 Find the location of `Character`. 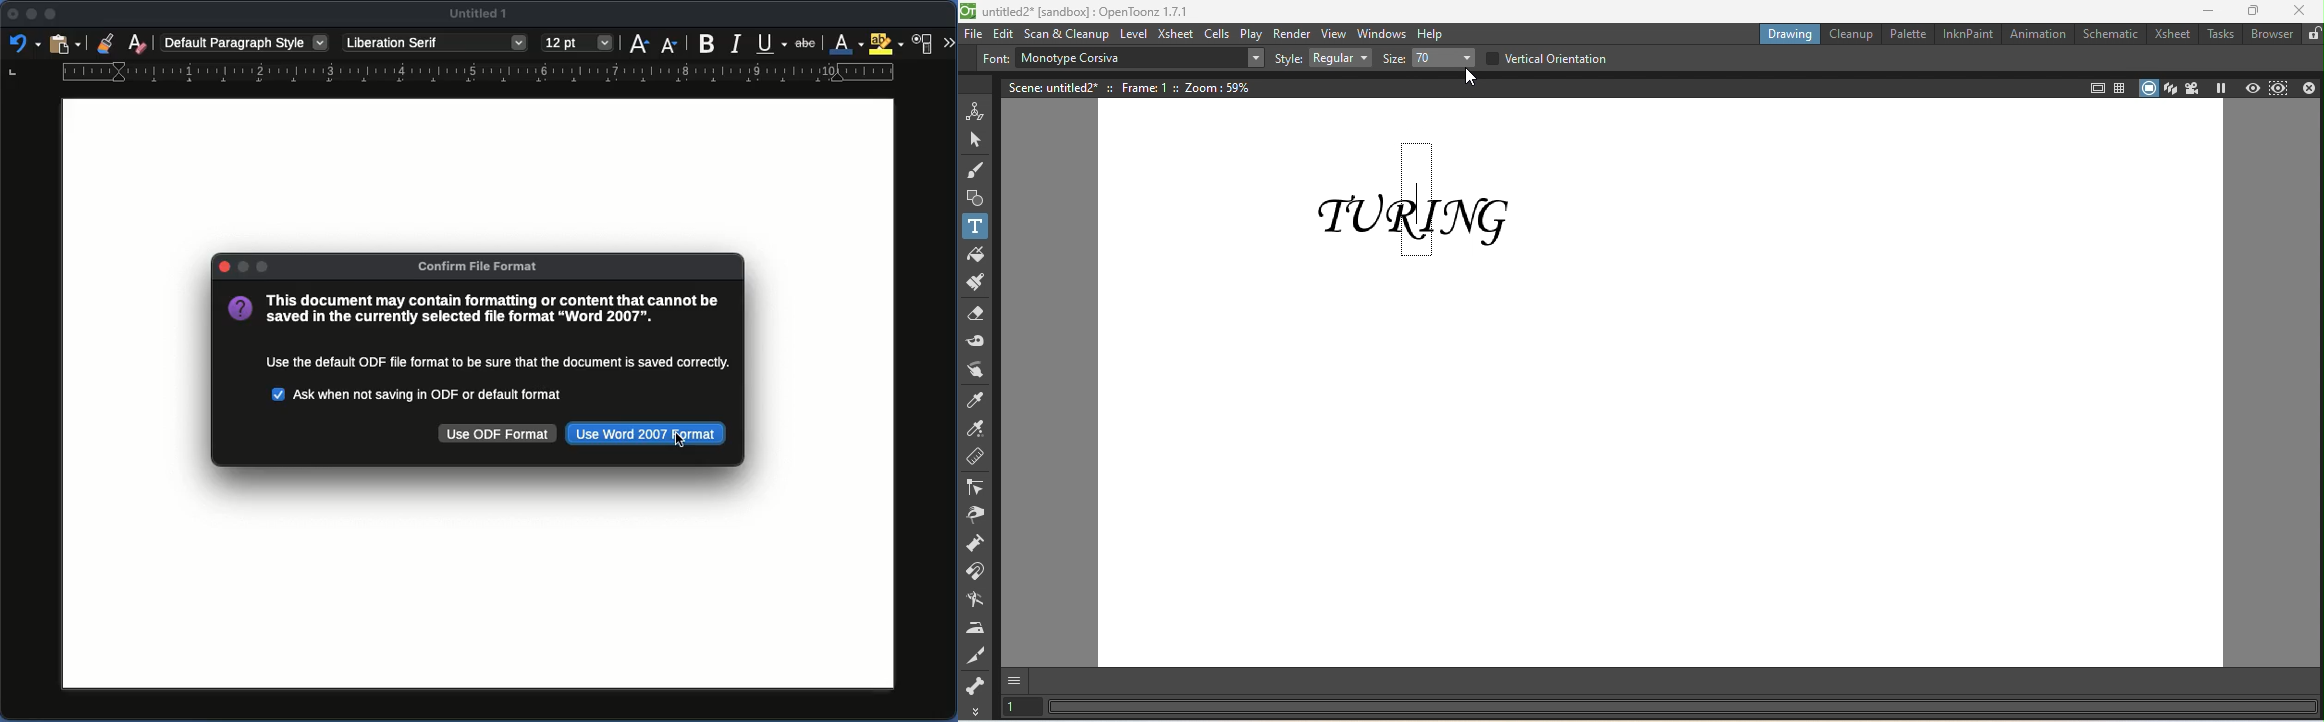

Character is located at coordinates (925, 44).